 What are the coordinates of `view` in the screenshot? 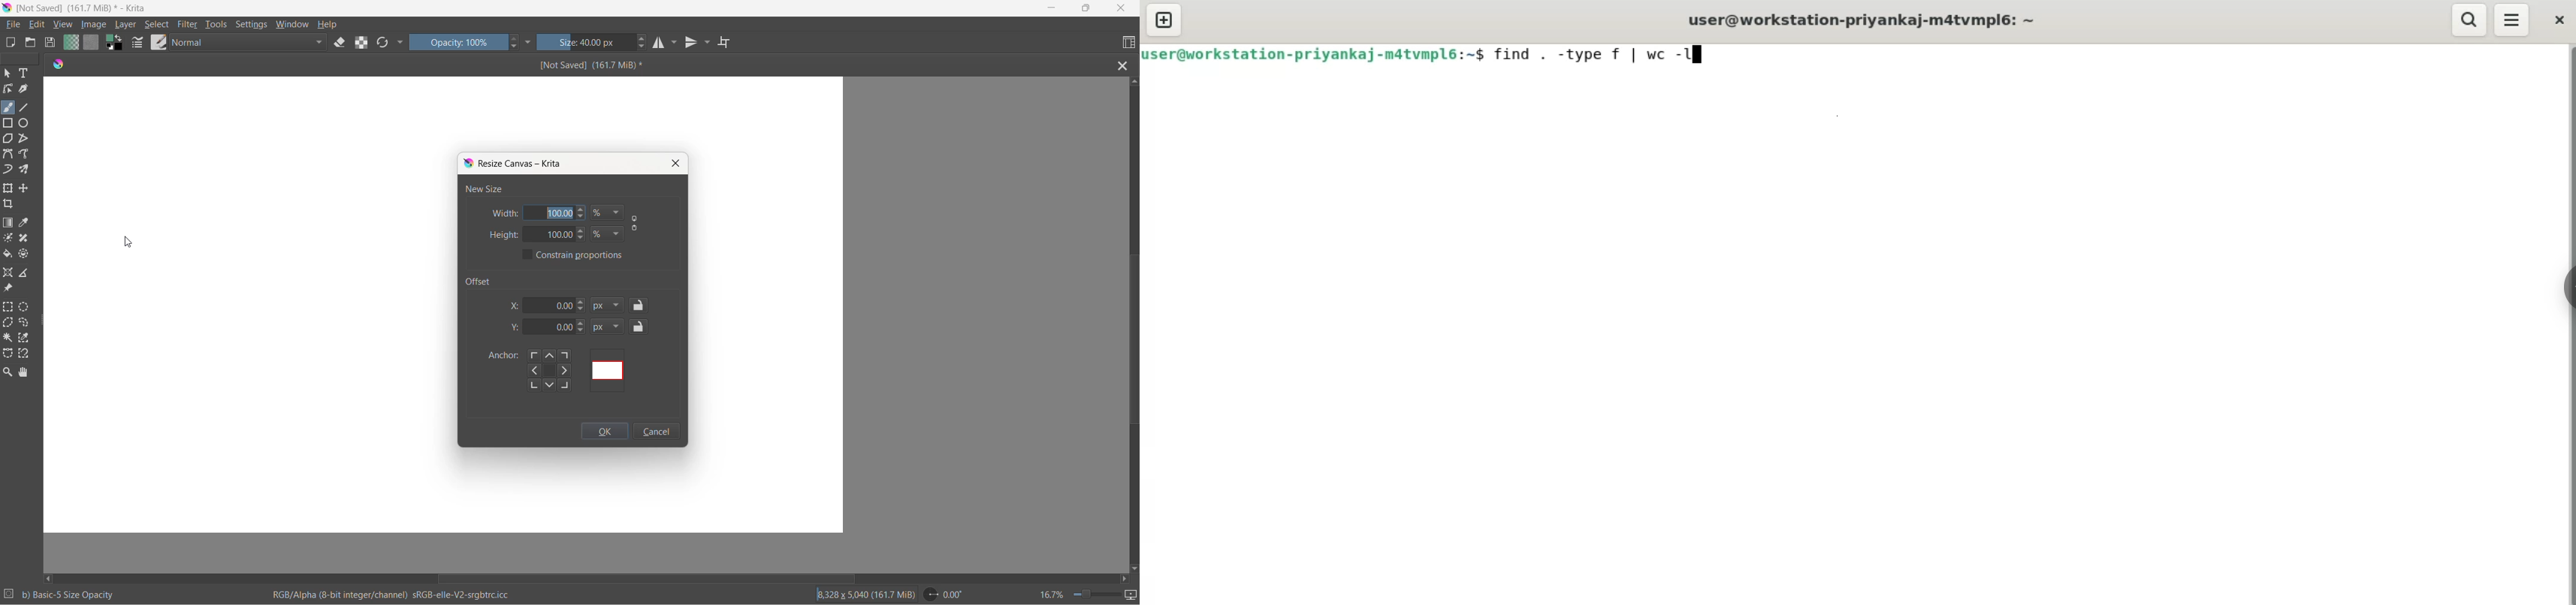 It's located at (64, 26).